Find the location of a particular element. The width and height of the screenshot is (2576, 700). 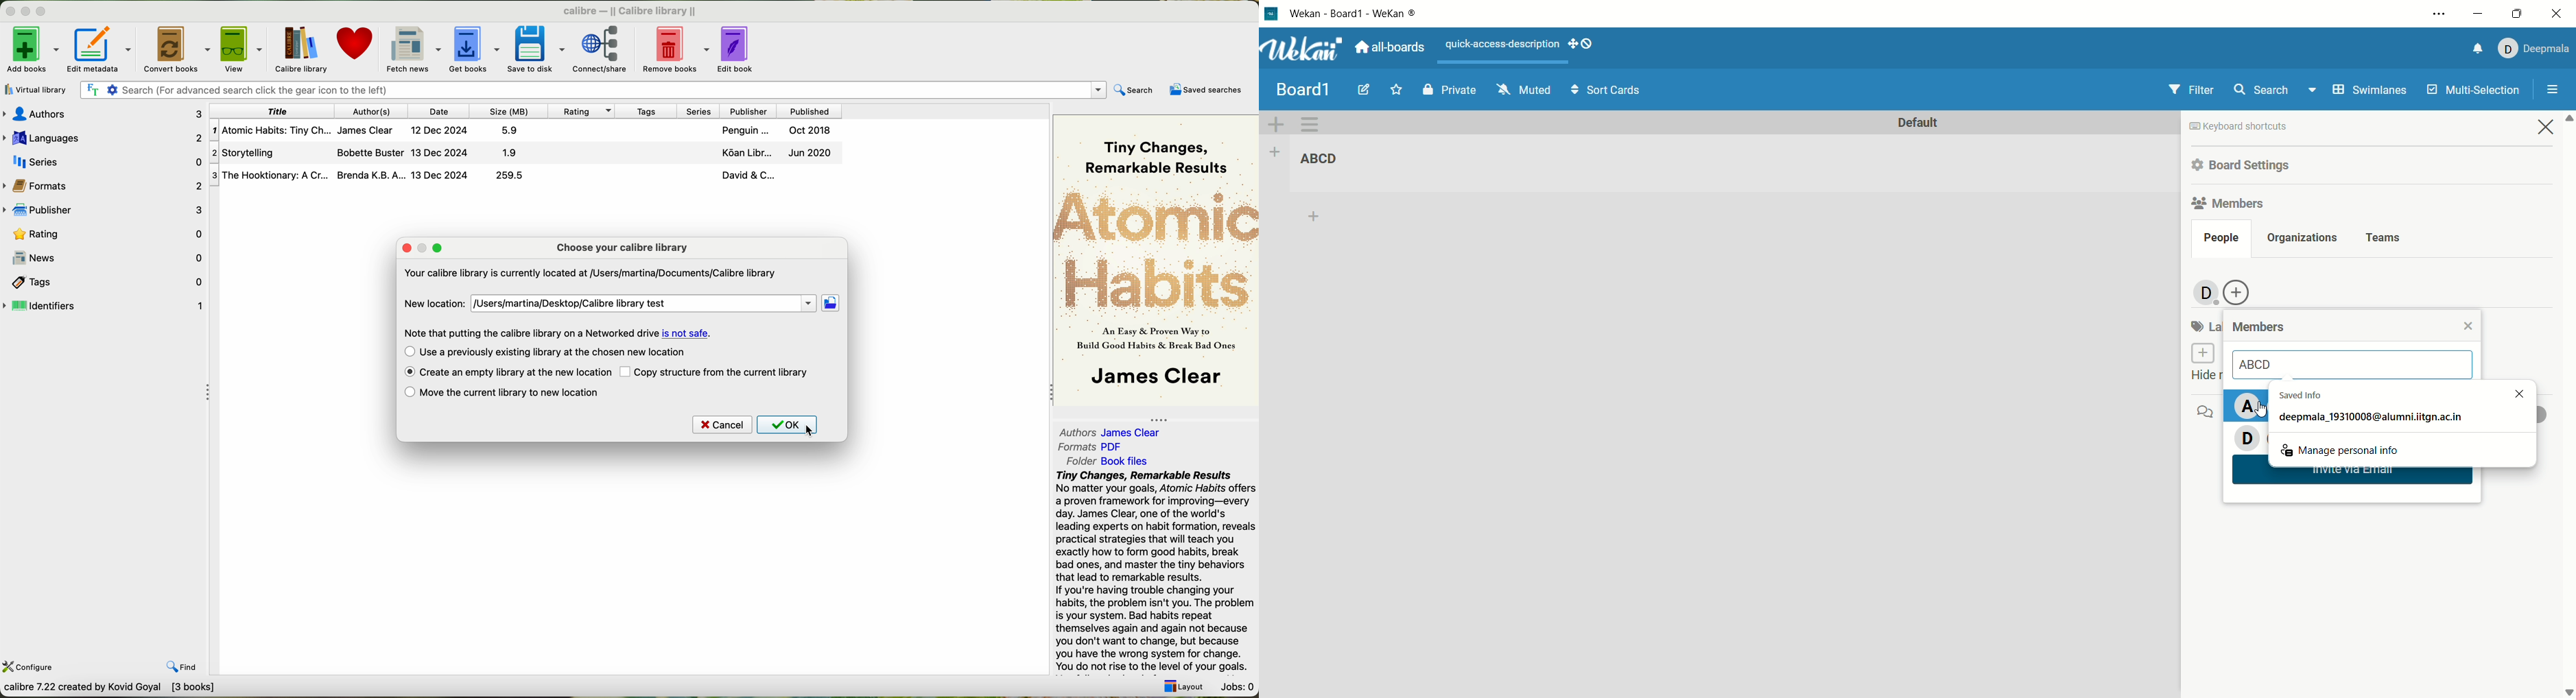

minimize program is located at coordinates (27, 12).